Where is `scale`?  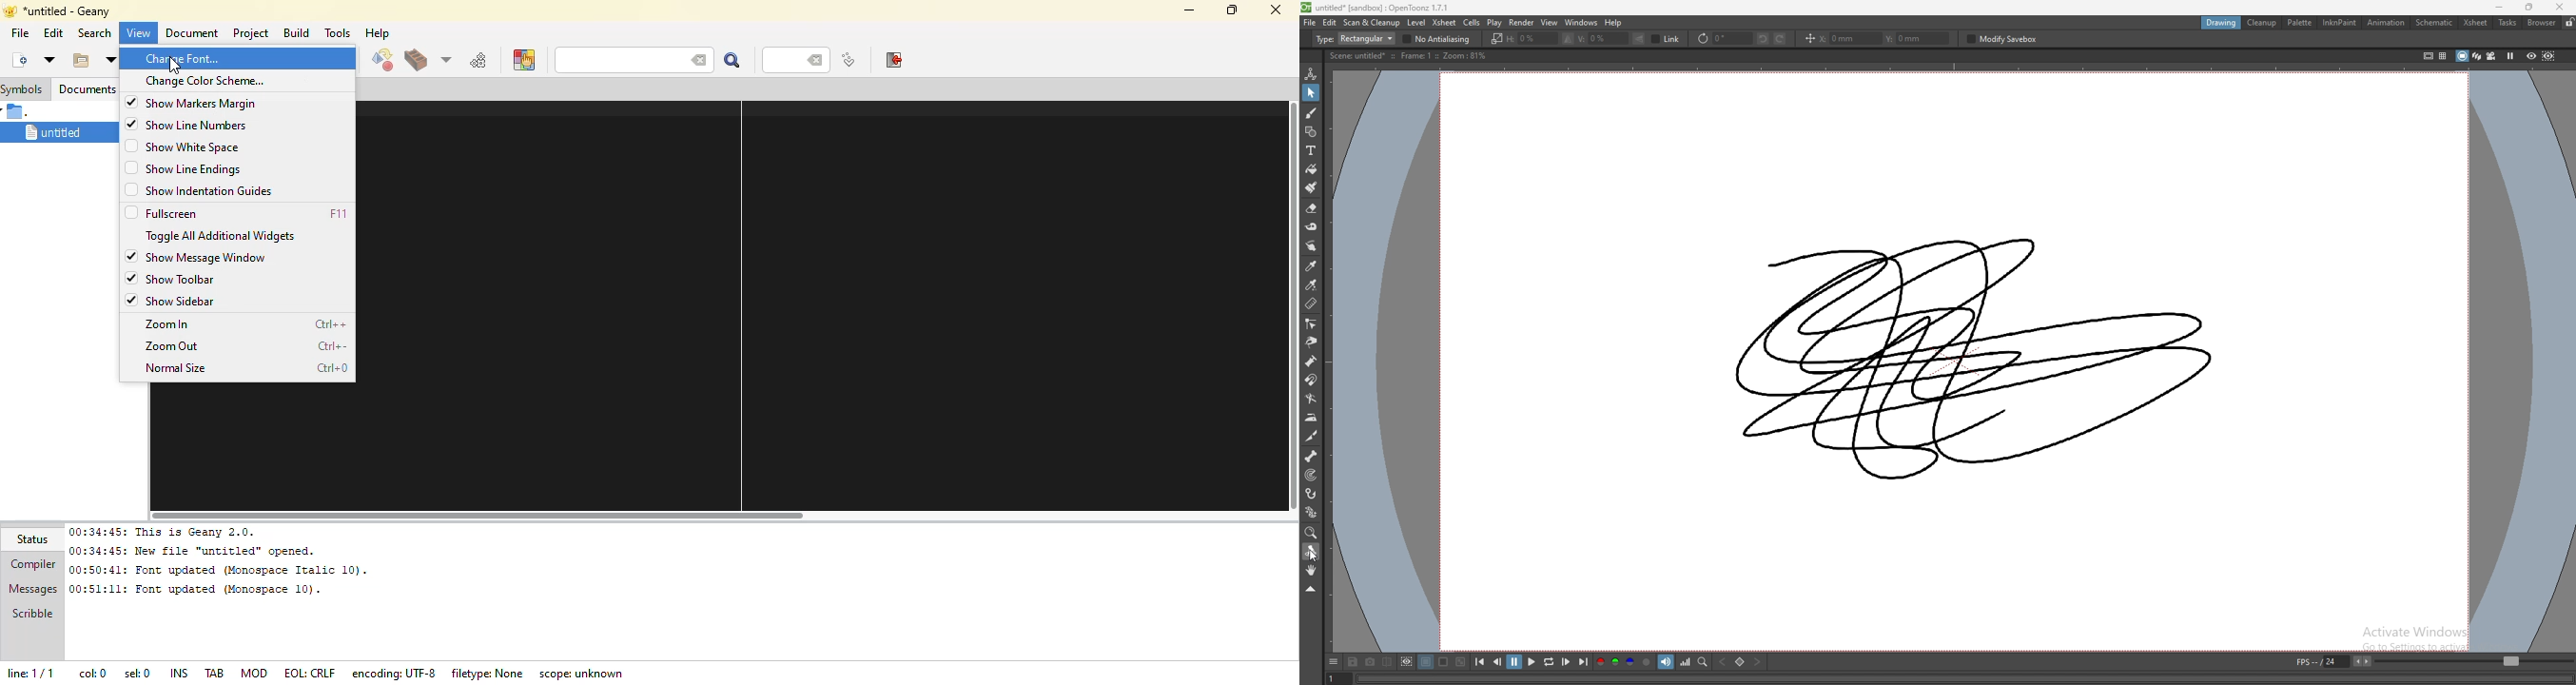 scale is located at coordinates (1496, 39).